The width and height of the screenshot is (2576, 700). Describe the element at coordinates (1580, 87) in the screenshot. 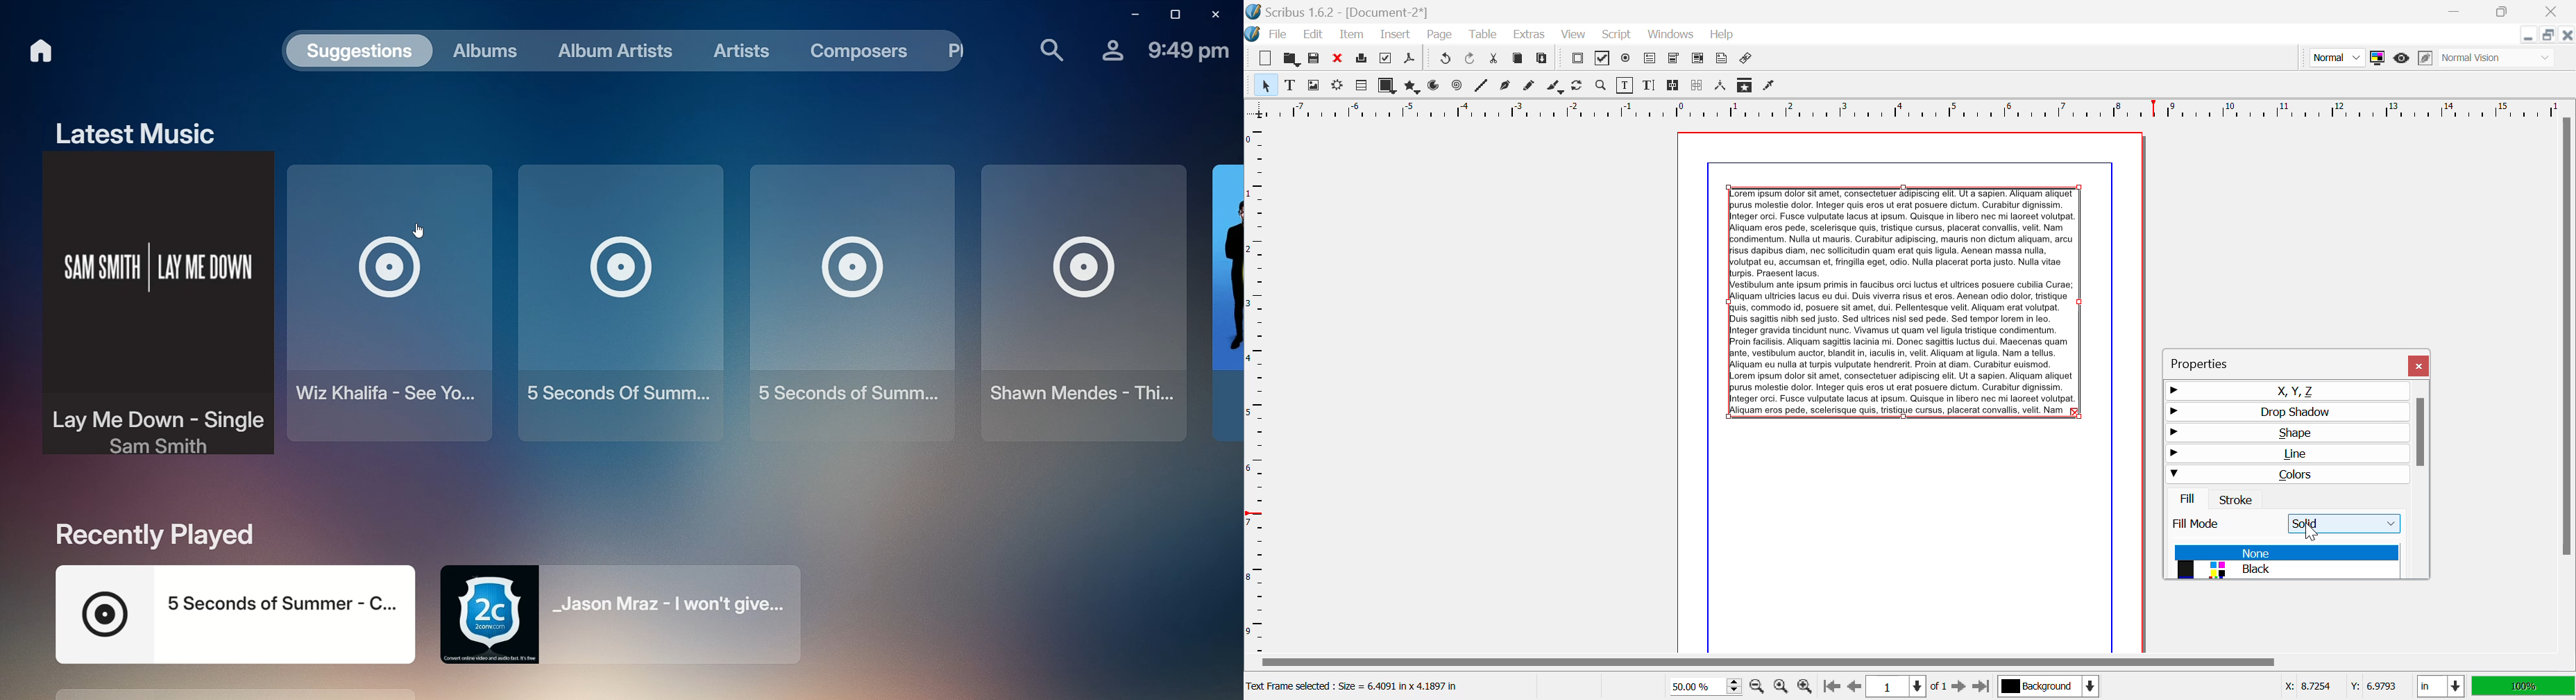

I see `Page Rotation` at that location.